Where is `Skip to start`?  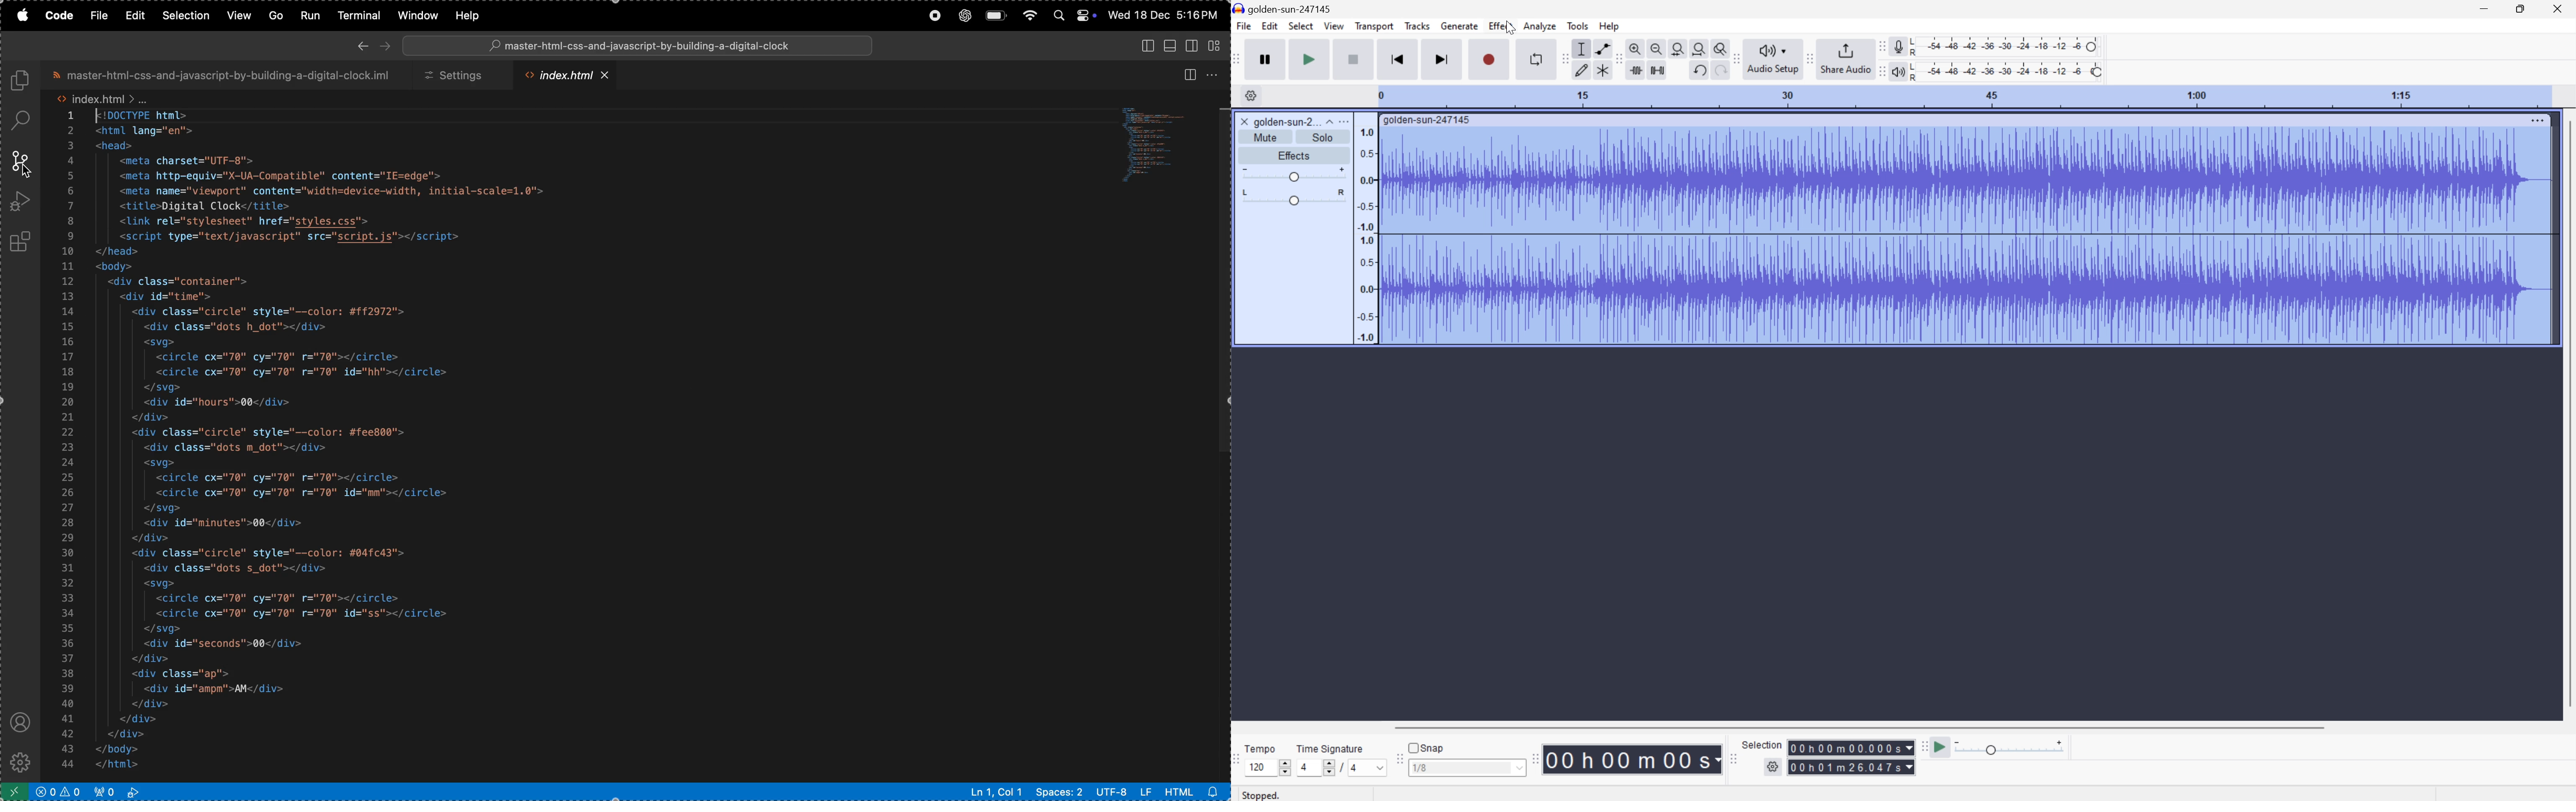 Skip to start is located at coordinates (1398, 58).